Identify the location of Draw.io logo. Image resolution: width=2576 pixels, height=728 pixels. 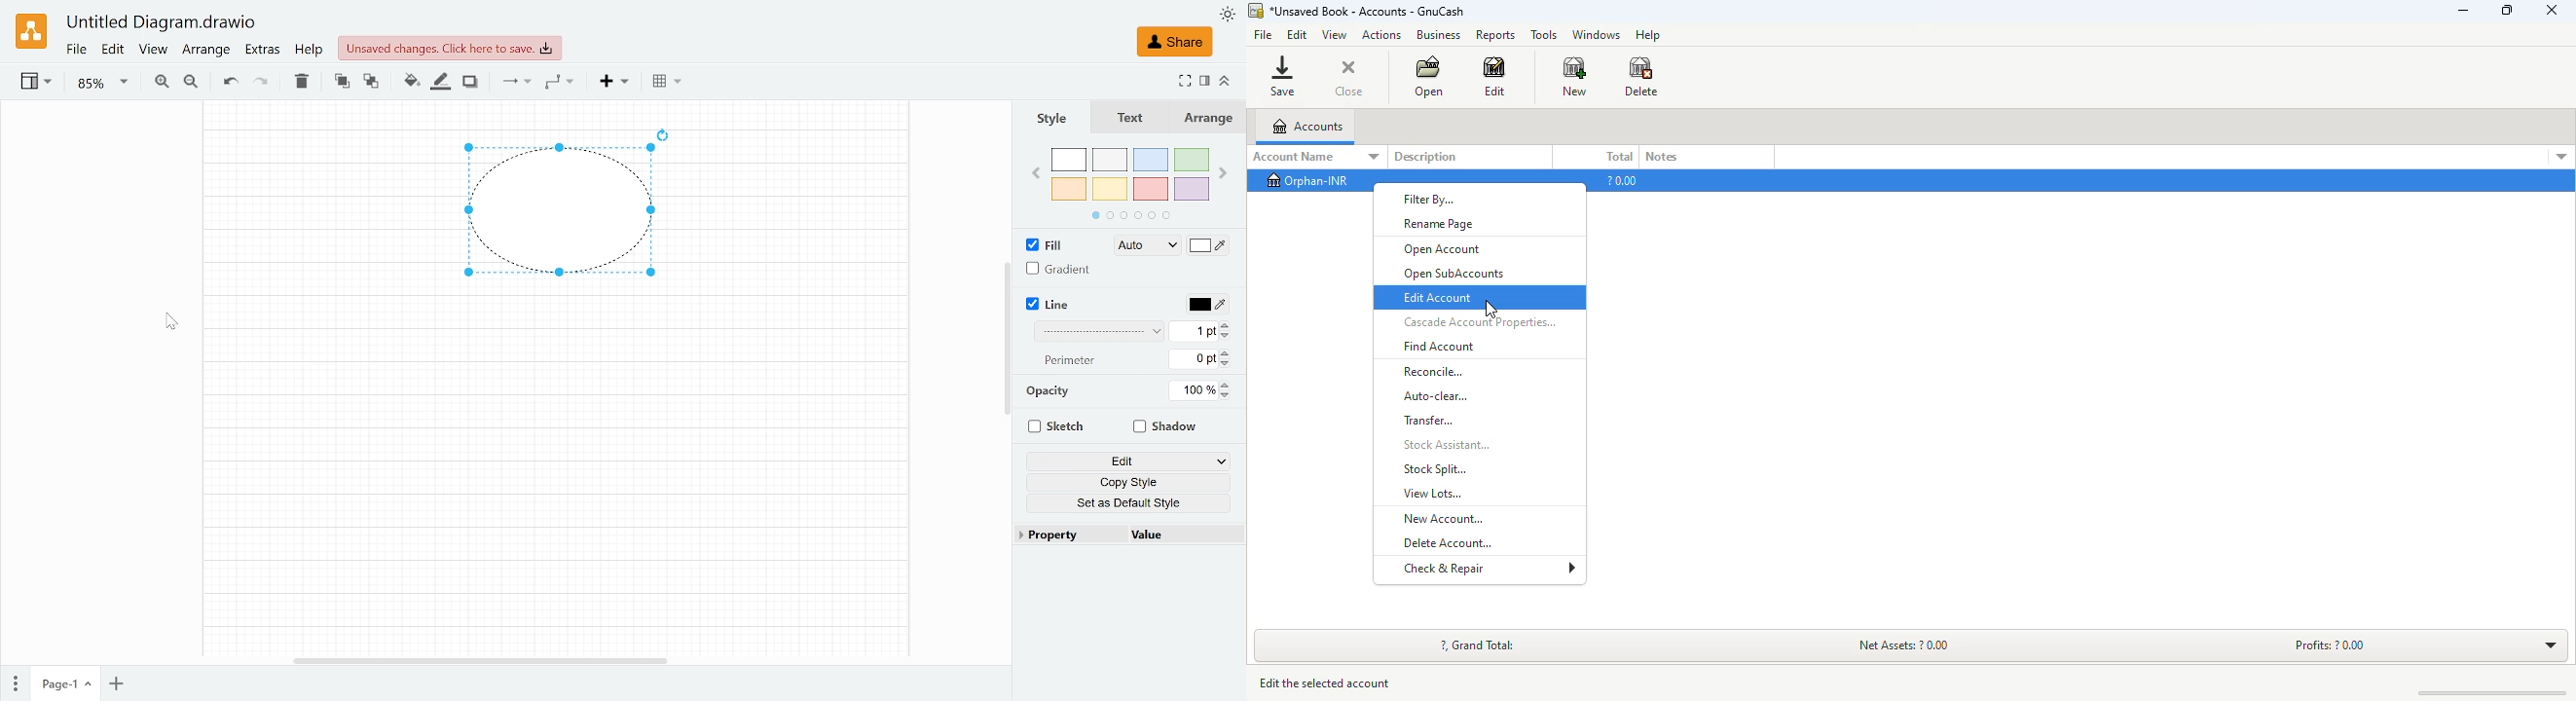
(32, 30).